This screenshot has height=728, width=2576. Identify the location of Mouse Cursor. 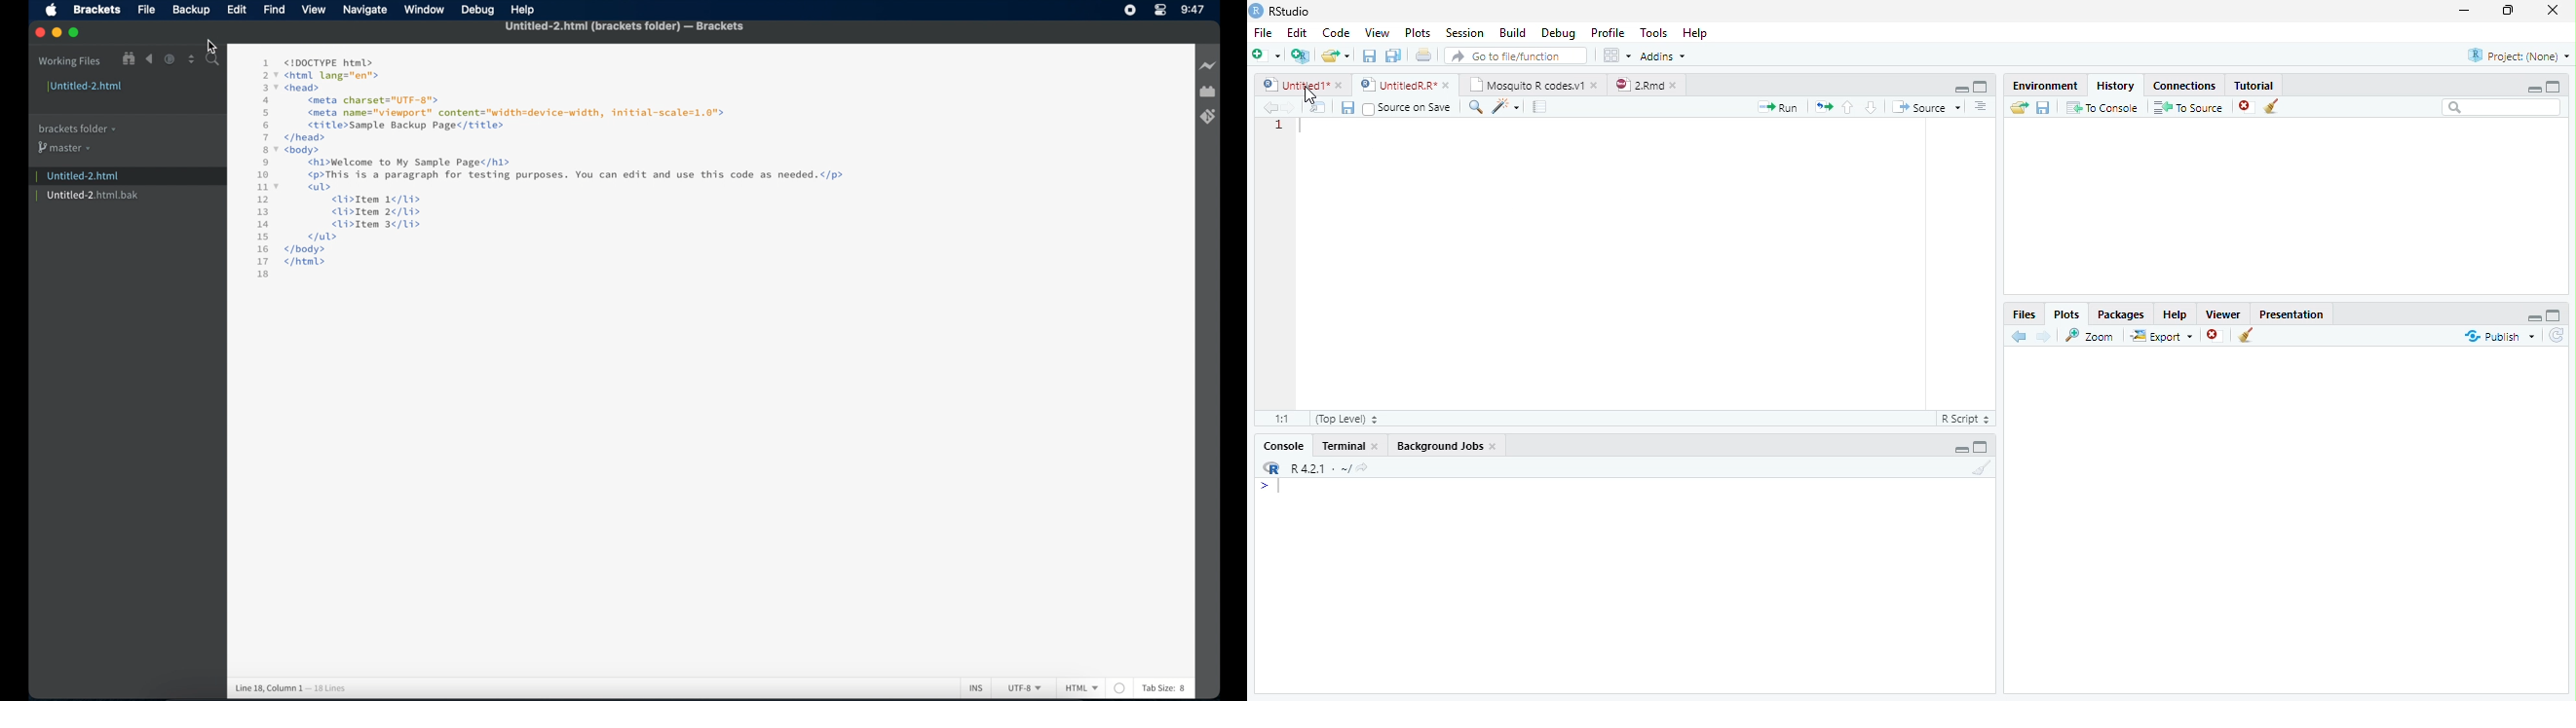
(1309, 94).